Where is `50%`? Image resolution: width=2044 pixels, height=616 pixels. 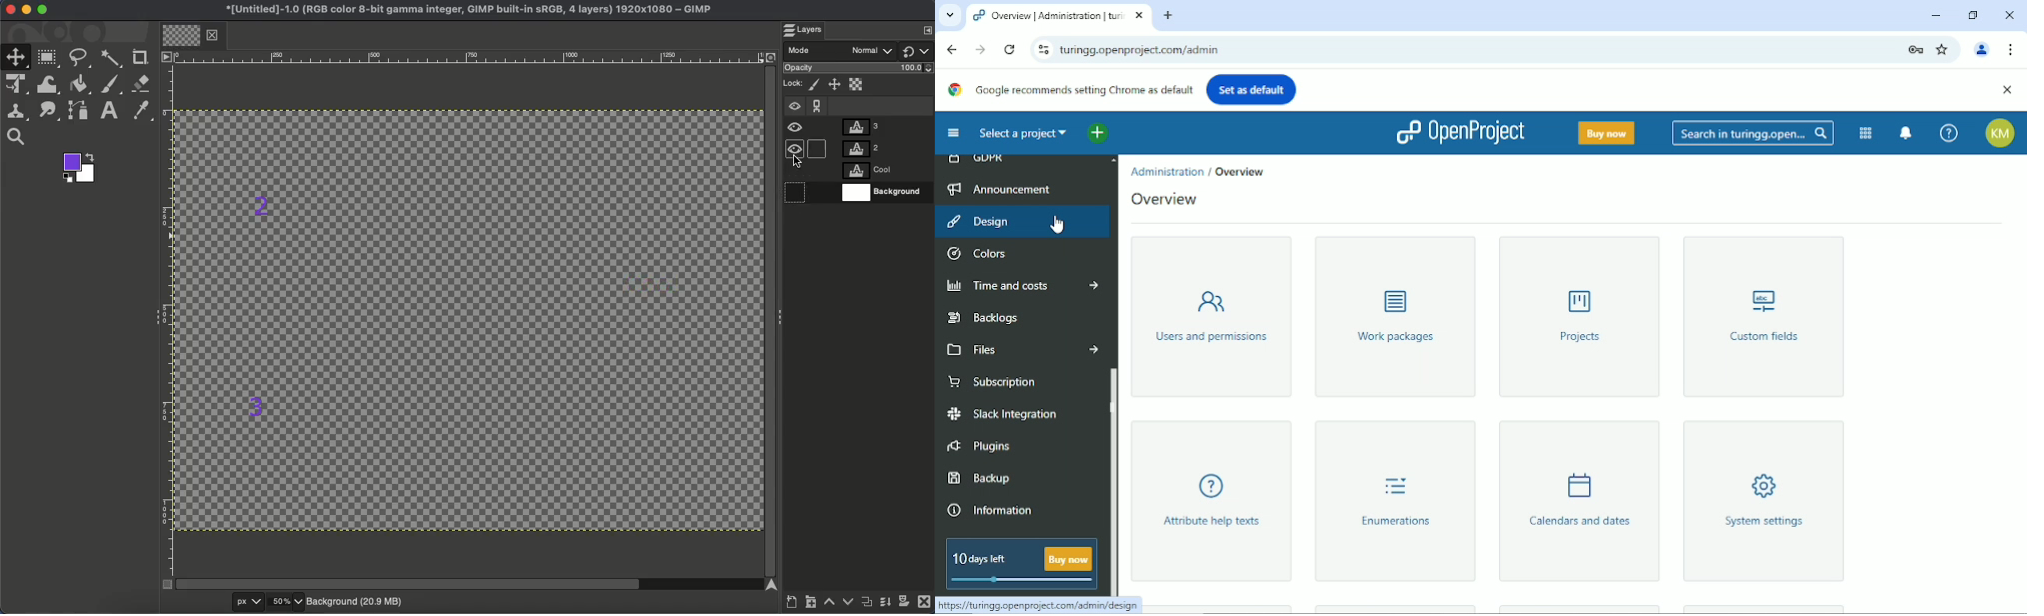 50% is located at coordinates (285, 602).